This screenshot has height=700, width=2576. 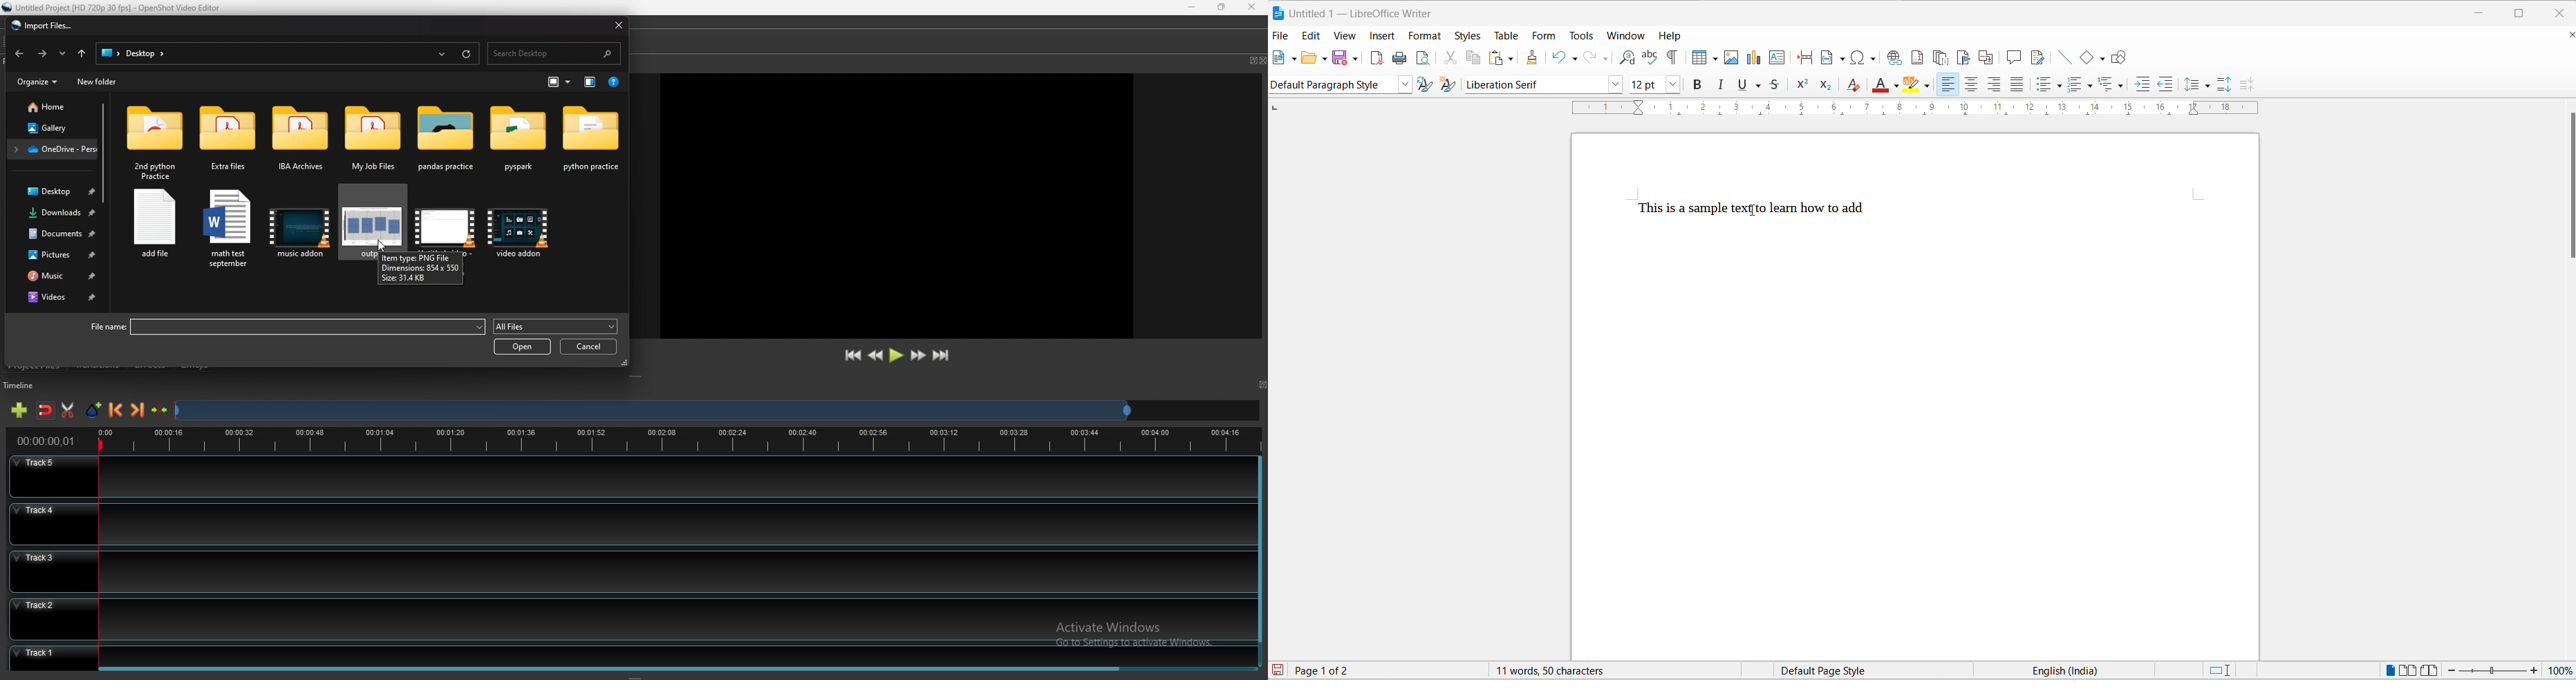 What do you see at coordinates (590, 81) in the screenshot?
I see `show preview pane` at bounding box center [590, 81].